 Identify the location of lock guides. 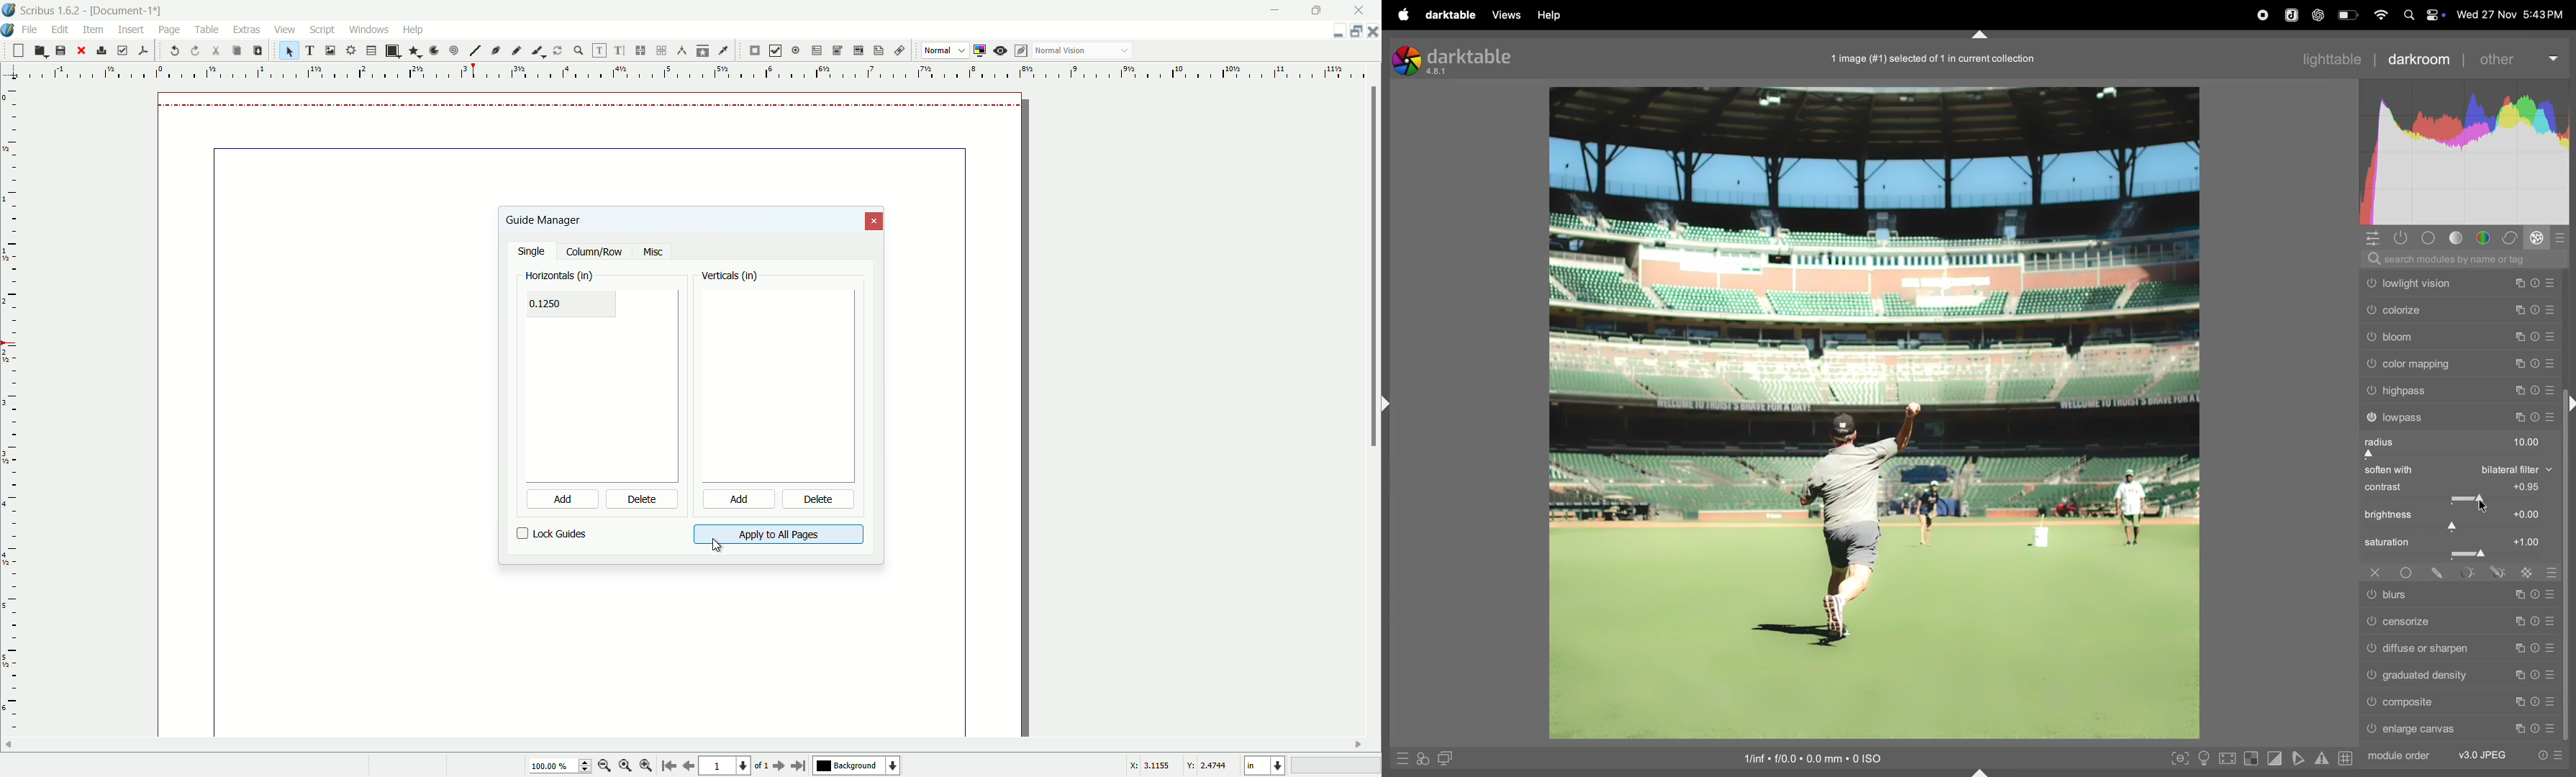
(552, 534).